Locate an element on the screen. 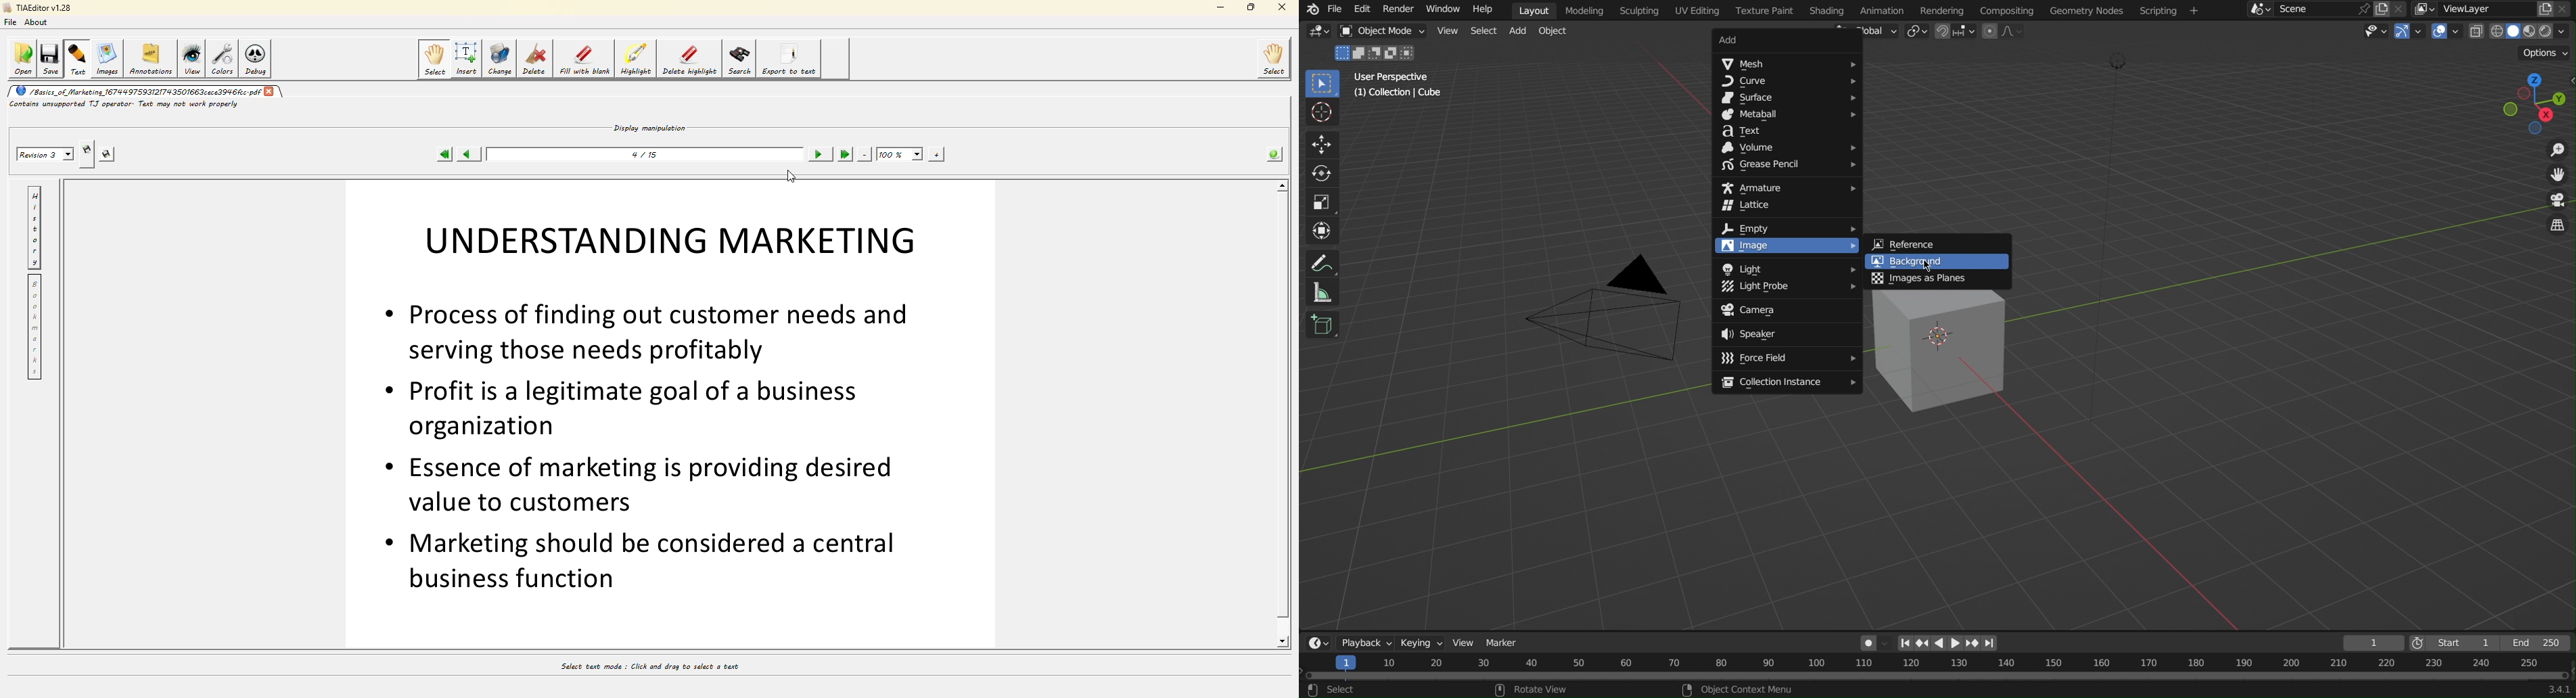 This screenshot has width=2576, height=700. save is located at coordinates (50, 60).